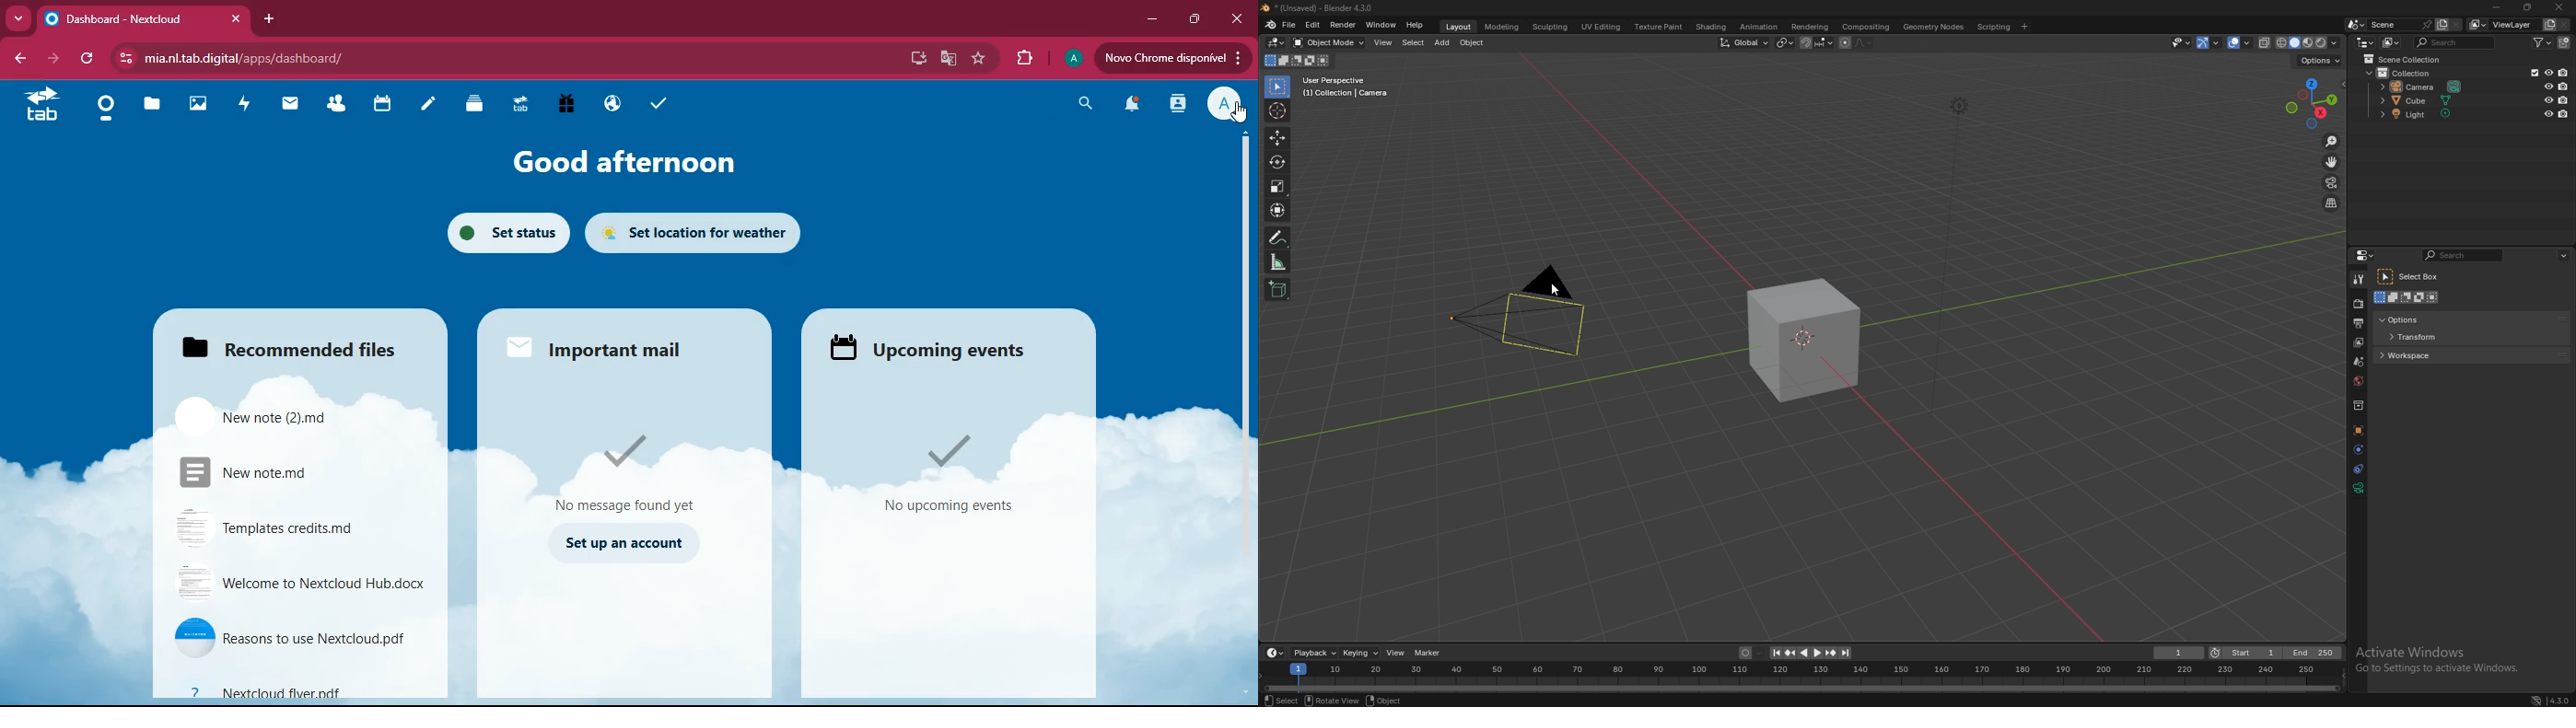 The image size is (2576, 728). What do you see at coordinates (914, 59) in the screenshot?
I see `desktop` at bounding box center [914, 59].